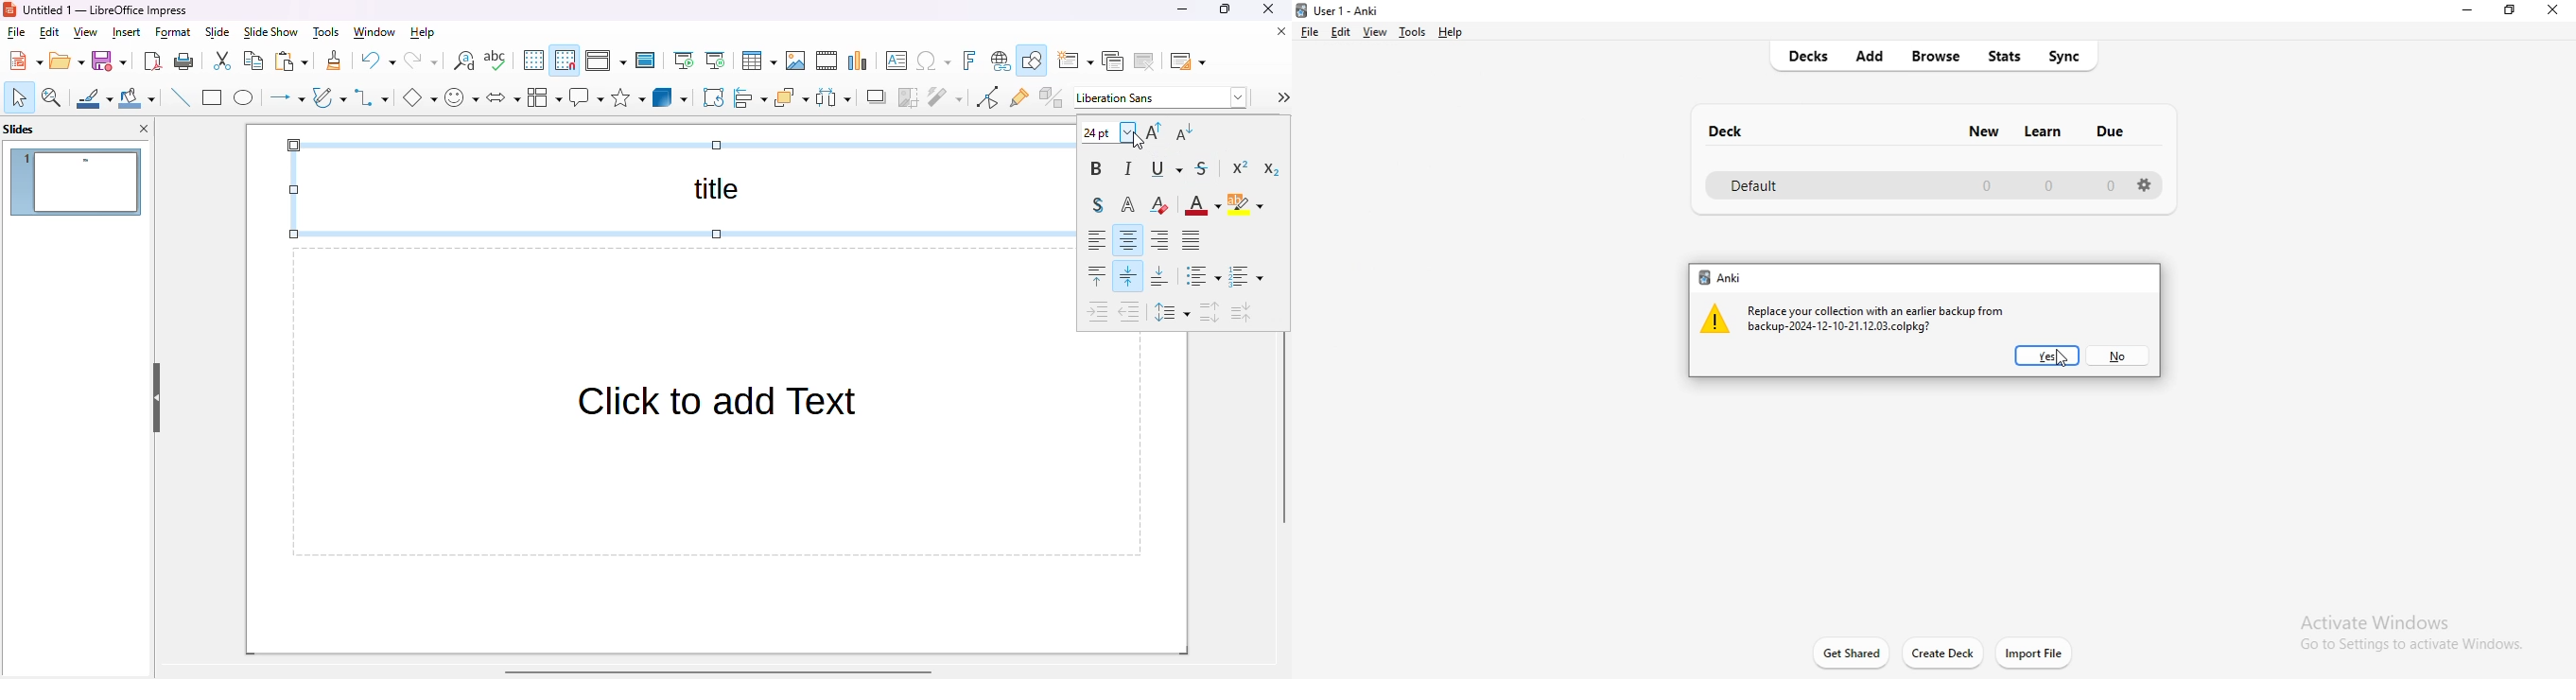 This screenshot has width=2576, height=700. What do you see at coordinates (1001, 61) in the screenshot?
I see `insert hyperlink` at bounding box center [1001, 61].